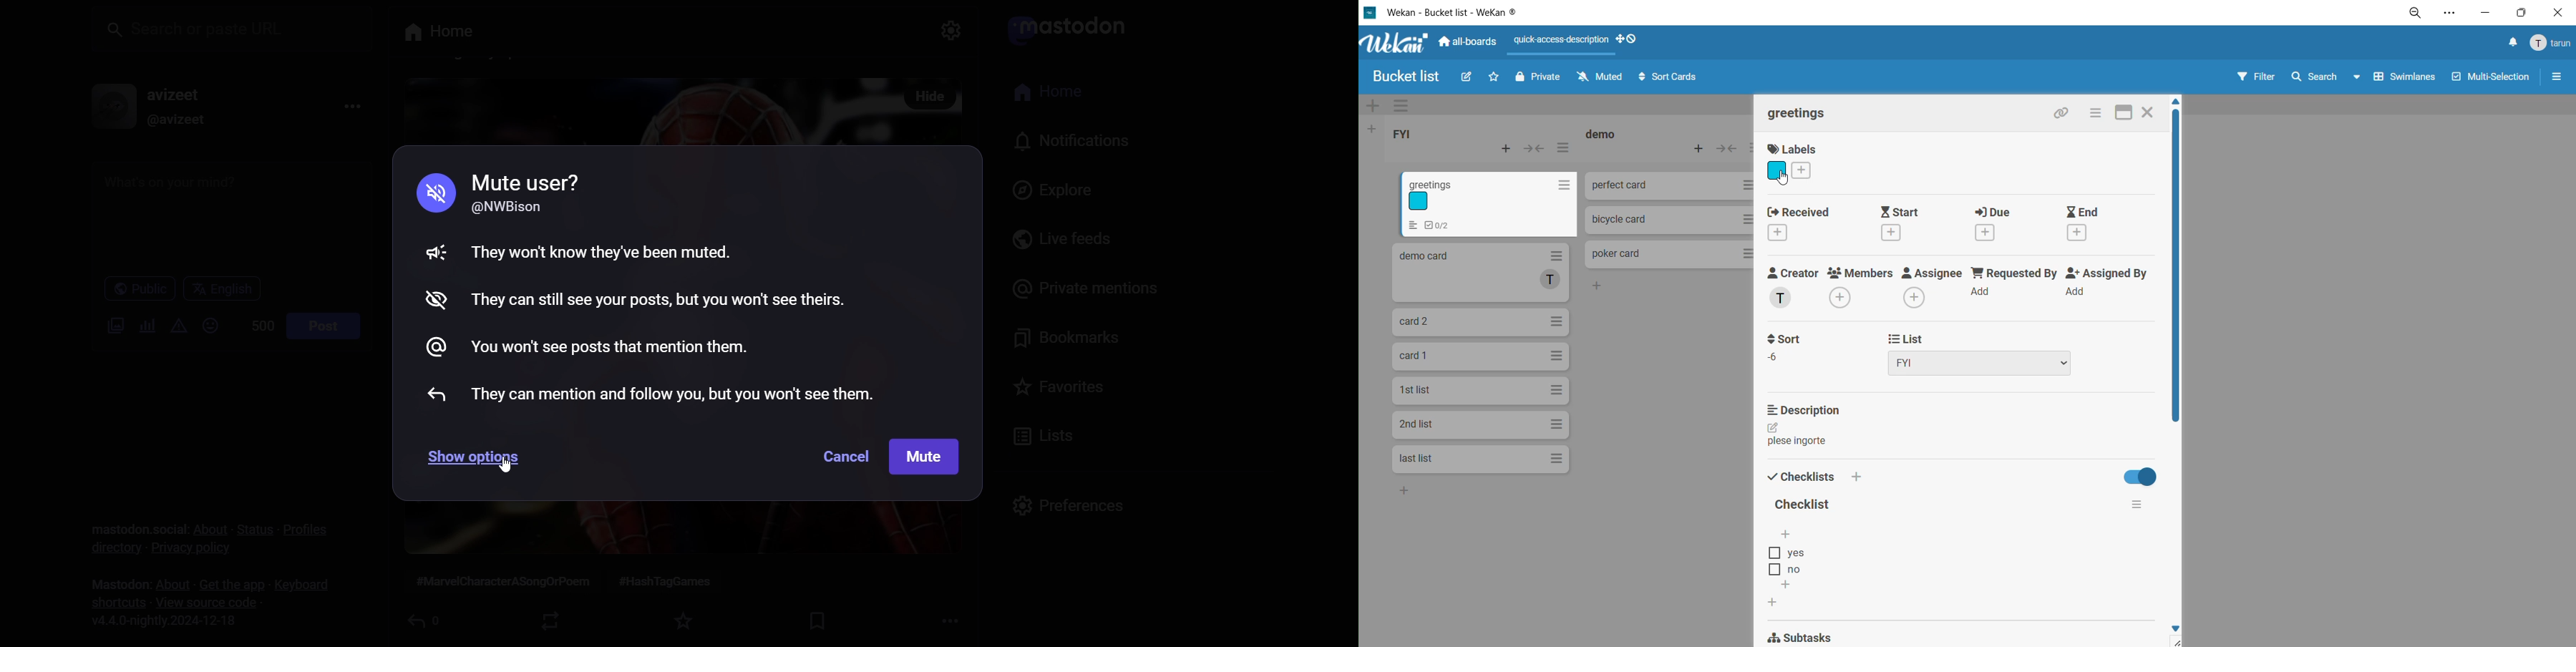  I want to click on private, so click(1545, 79).